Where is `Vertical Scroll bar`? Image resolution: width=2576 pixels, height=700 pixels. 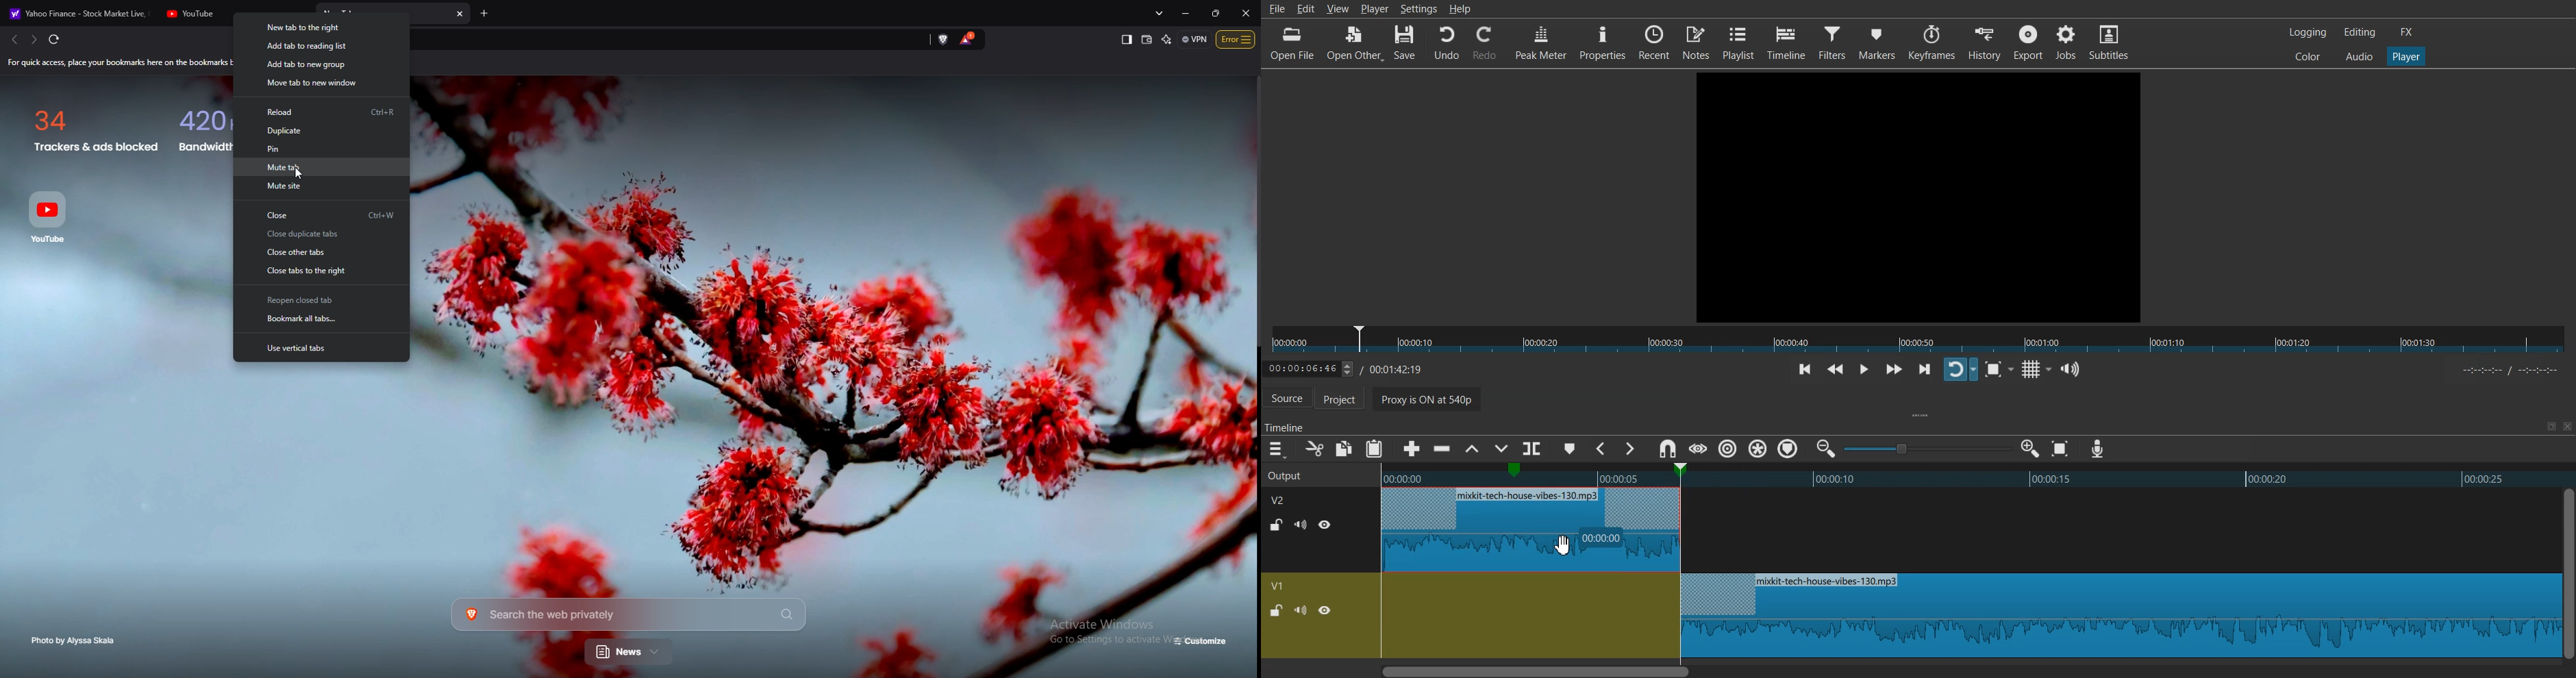
Vertical Scroll bar is located at coordinates (2568, 573).